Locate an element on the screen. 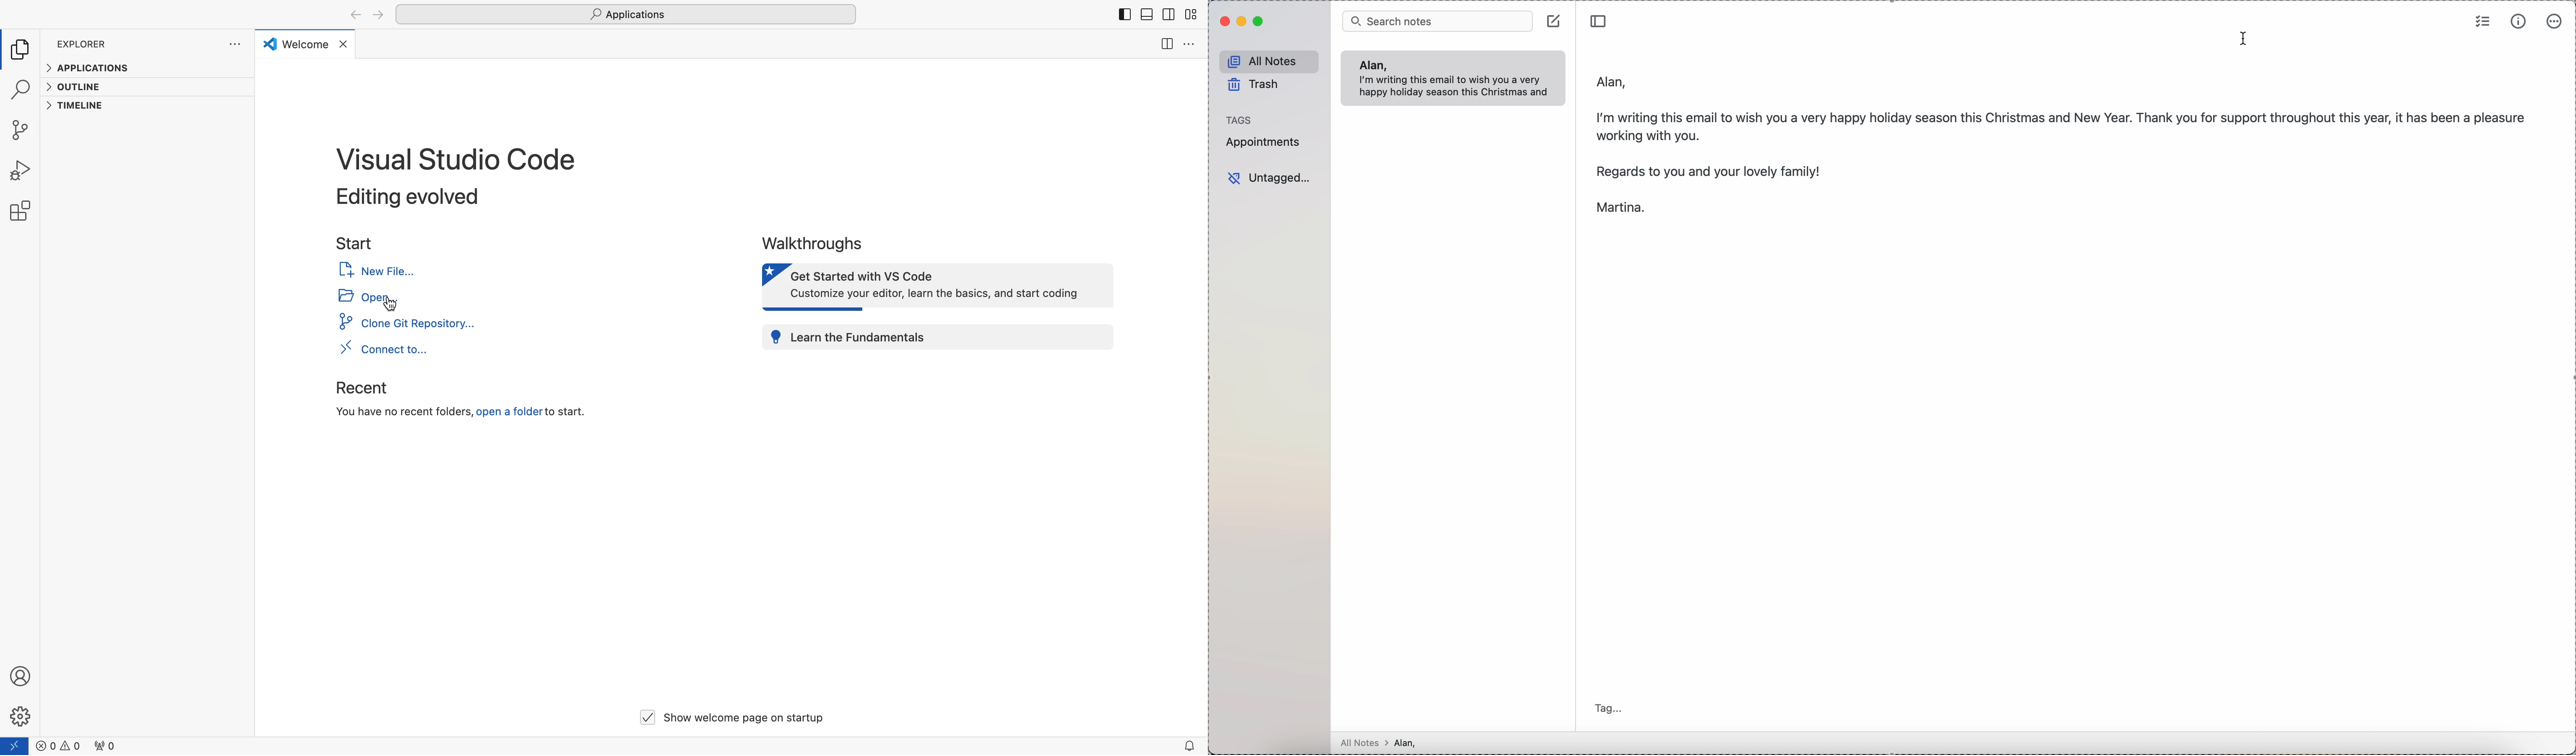 This screenshot has width=2576, height=756. regards is located at coordinates (1710, 171).